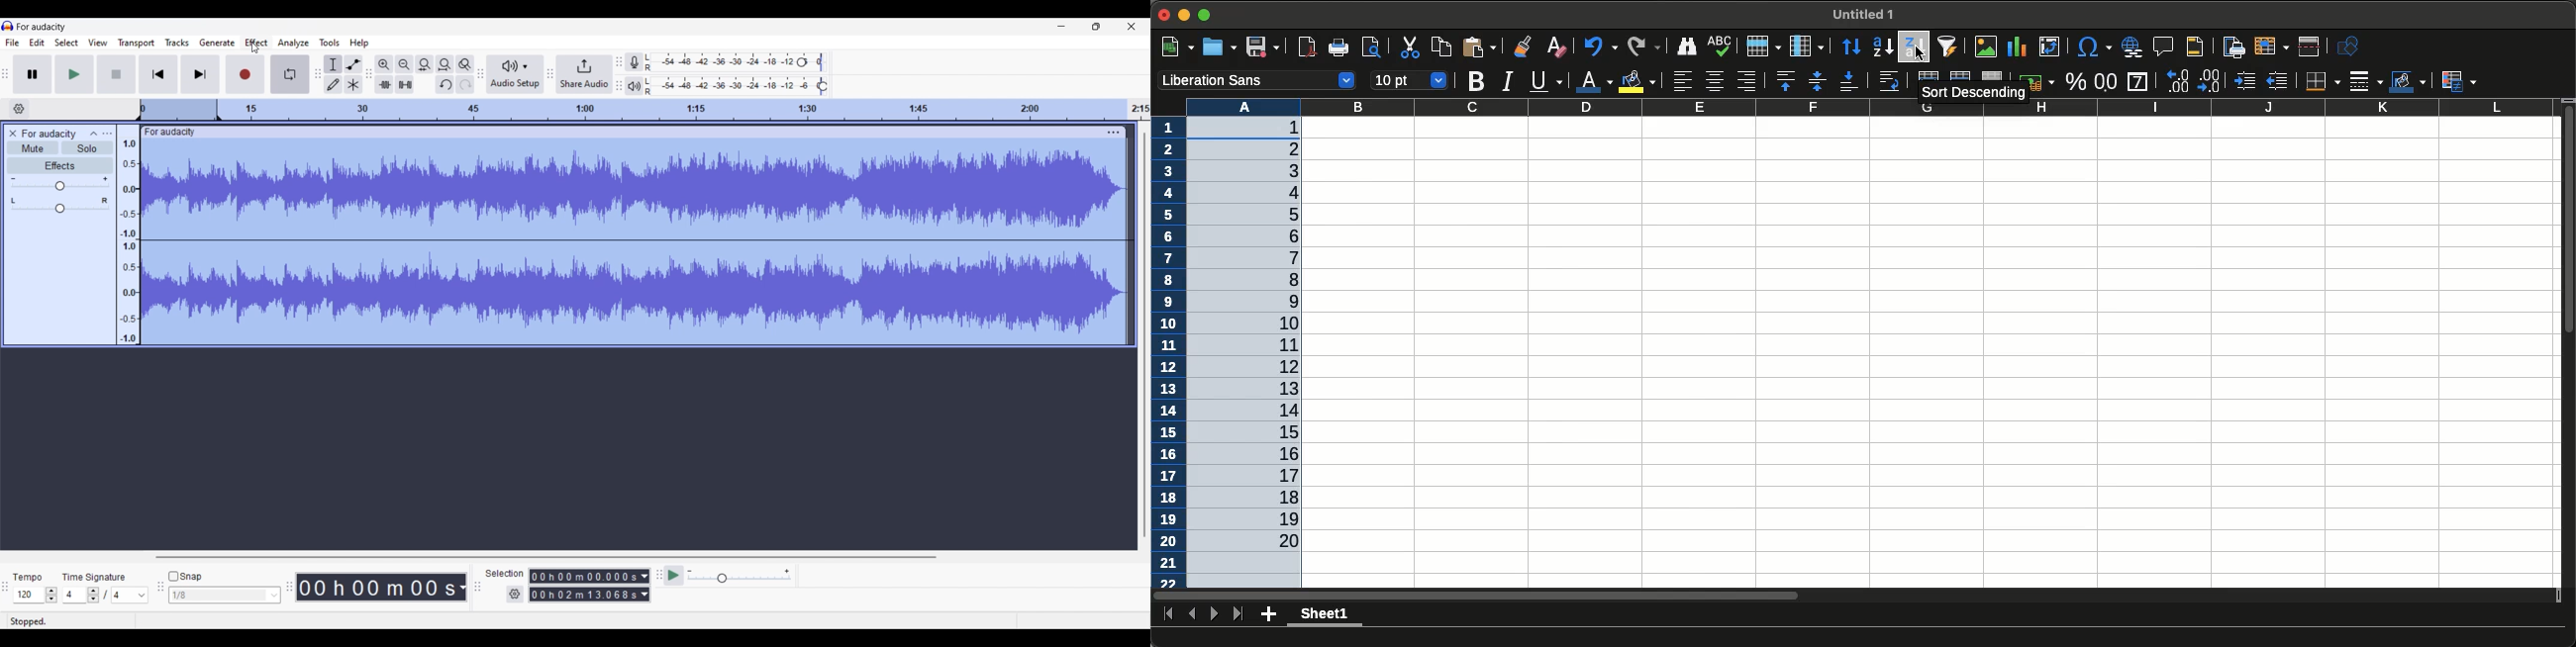 The height and width of the screenshot is (672, 2576). I want to click on Horizontal slide bar, so click(546, 557).